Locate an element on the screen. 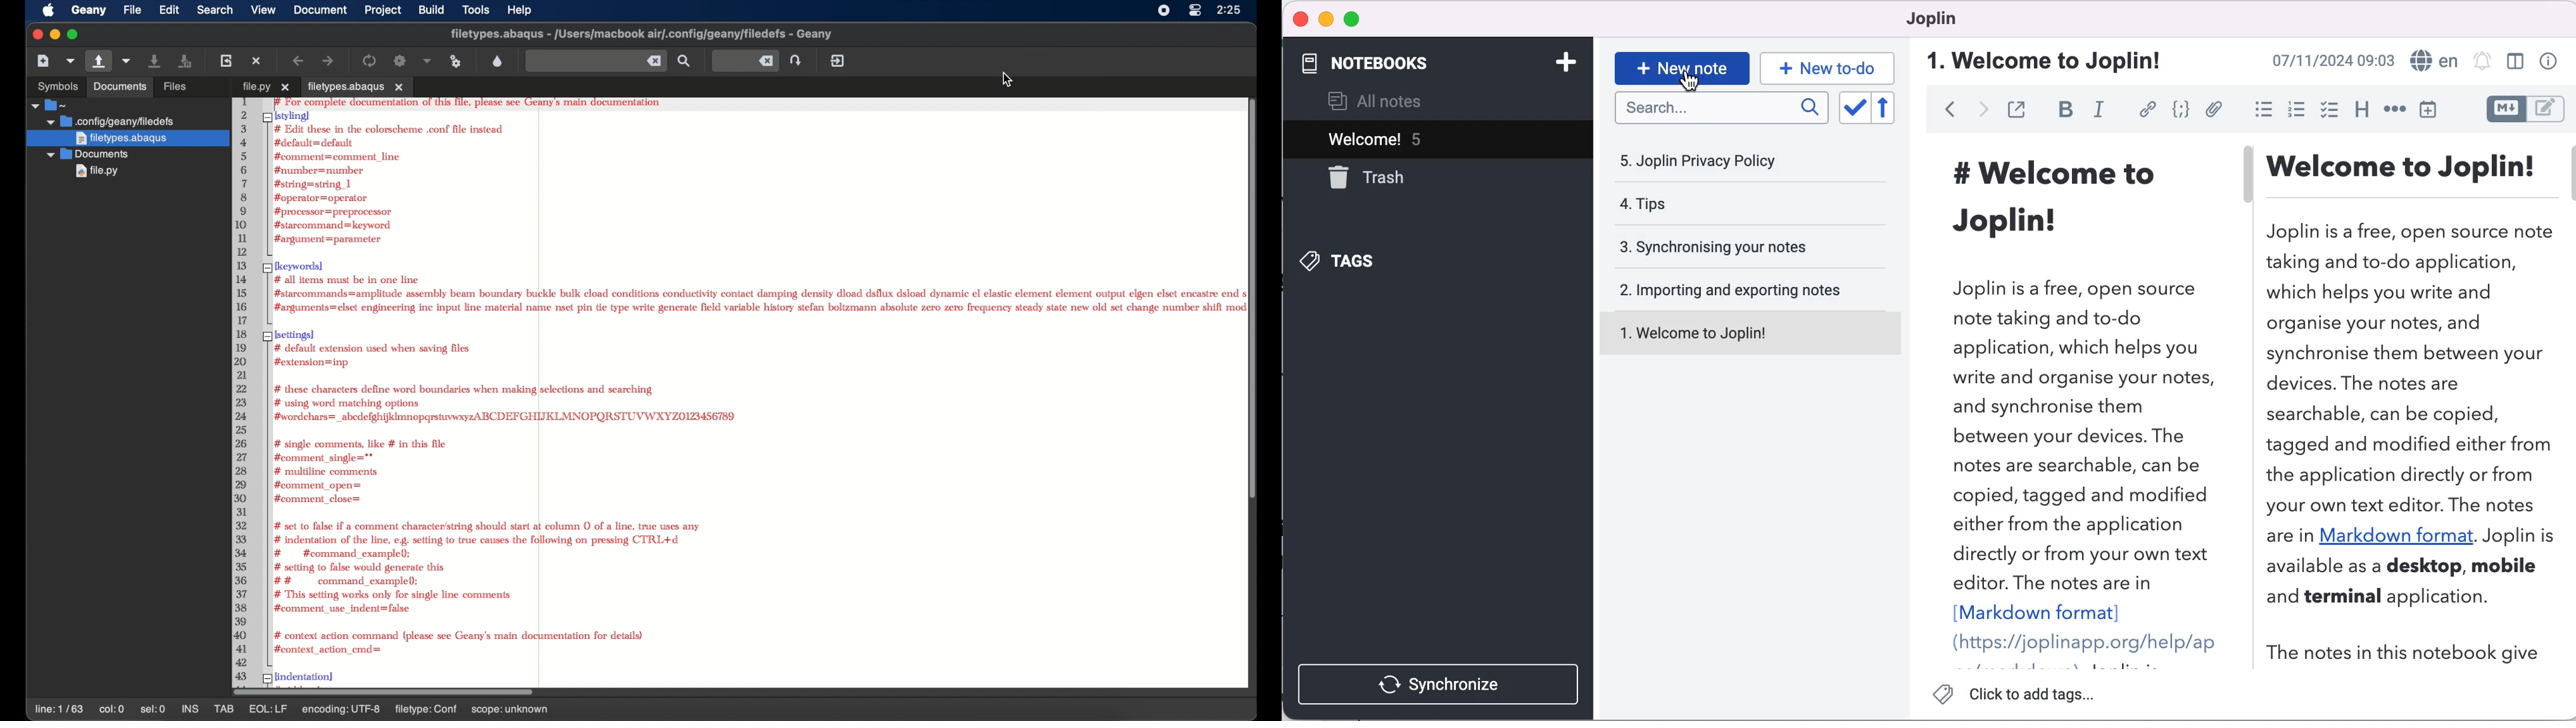 The image size is (2576, 728). code is located at coordinates (2182, 110).